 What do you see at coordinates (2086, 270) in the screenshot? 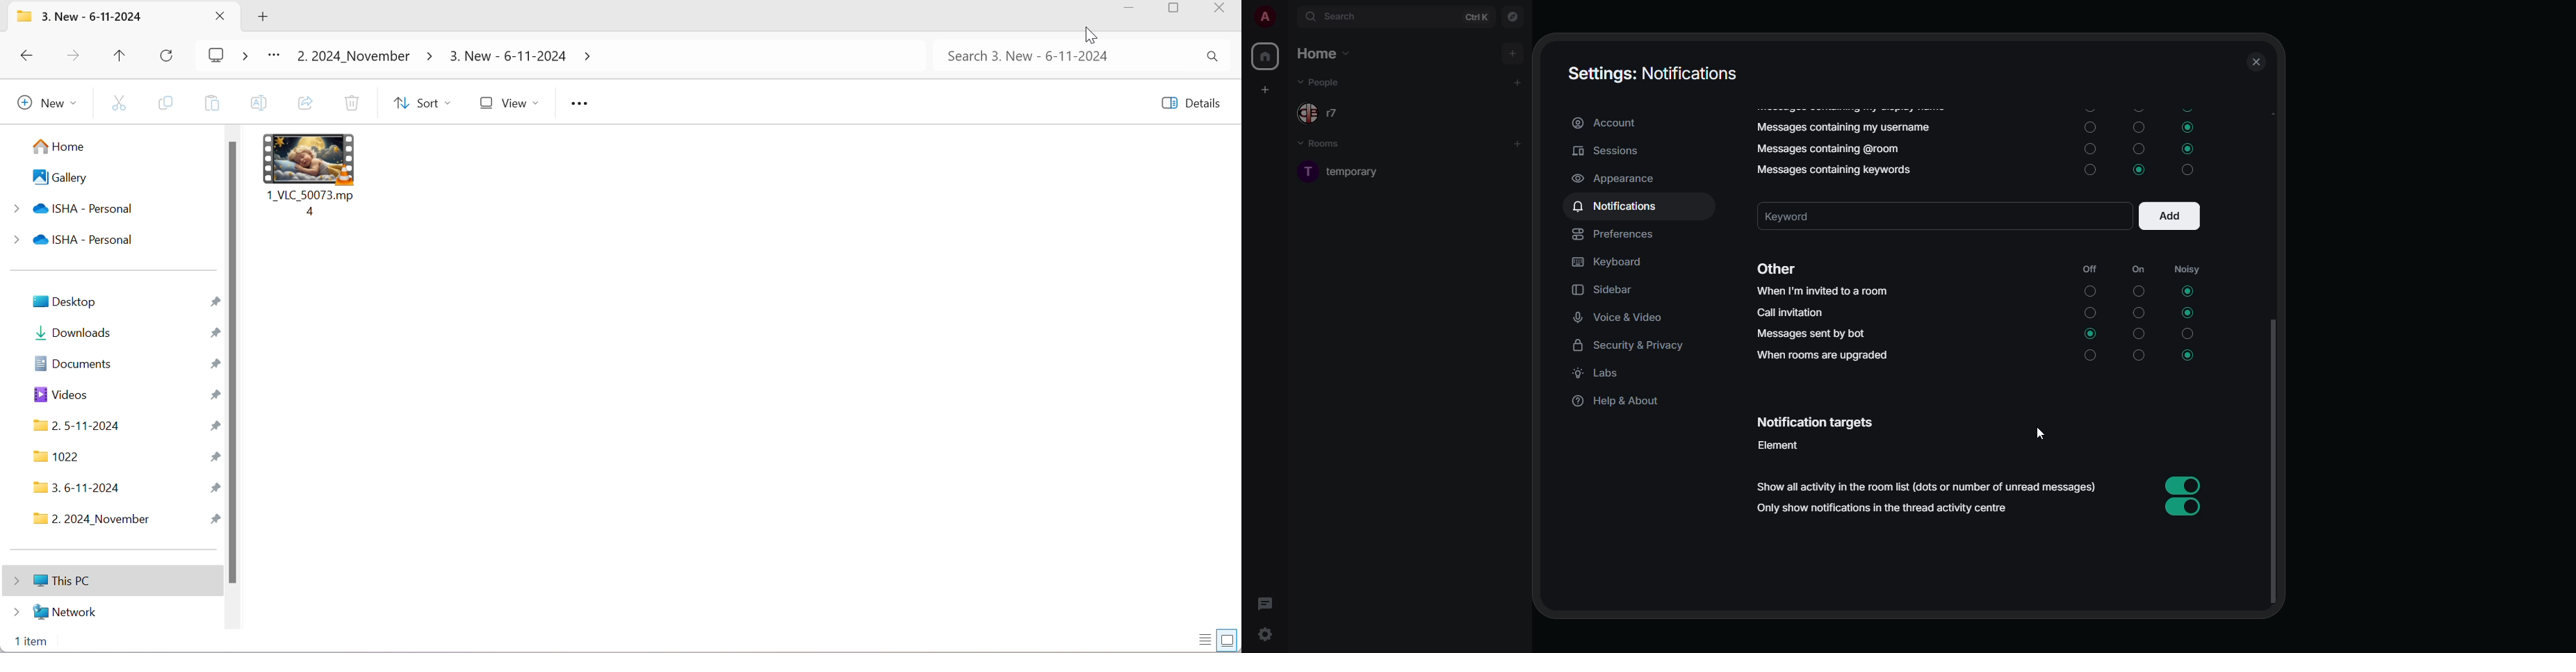
I see `off` at bounding box center [2086, 270].